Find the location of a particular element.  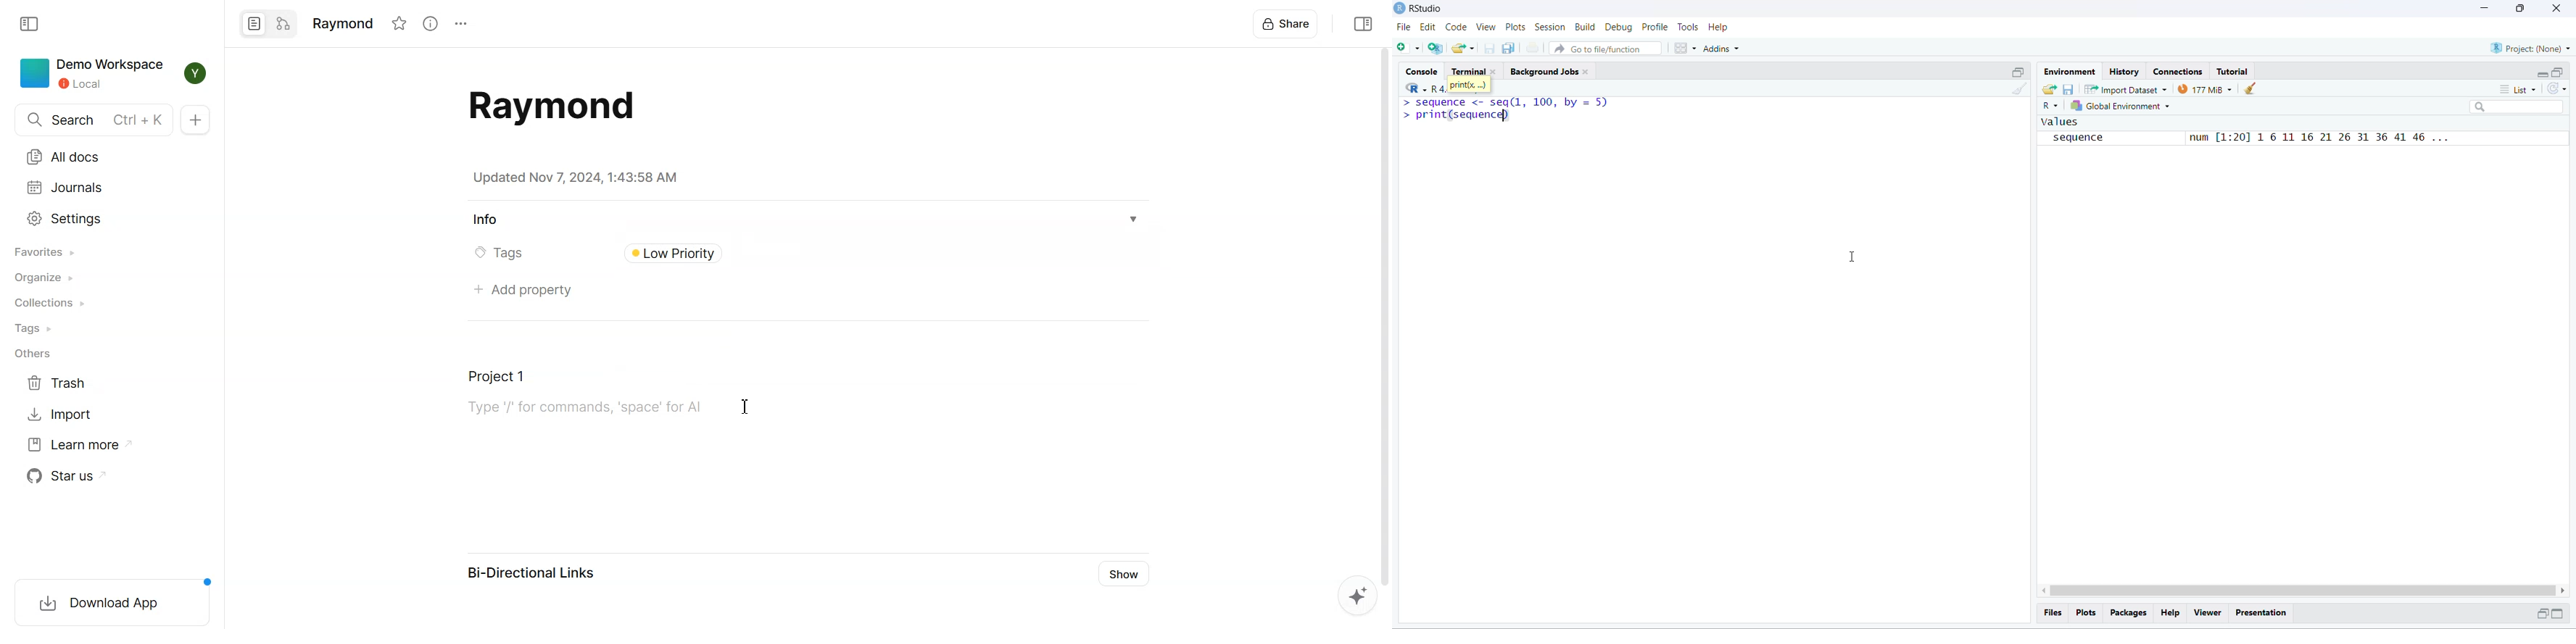

add R file is located at coordinates (1435, 49).